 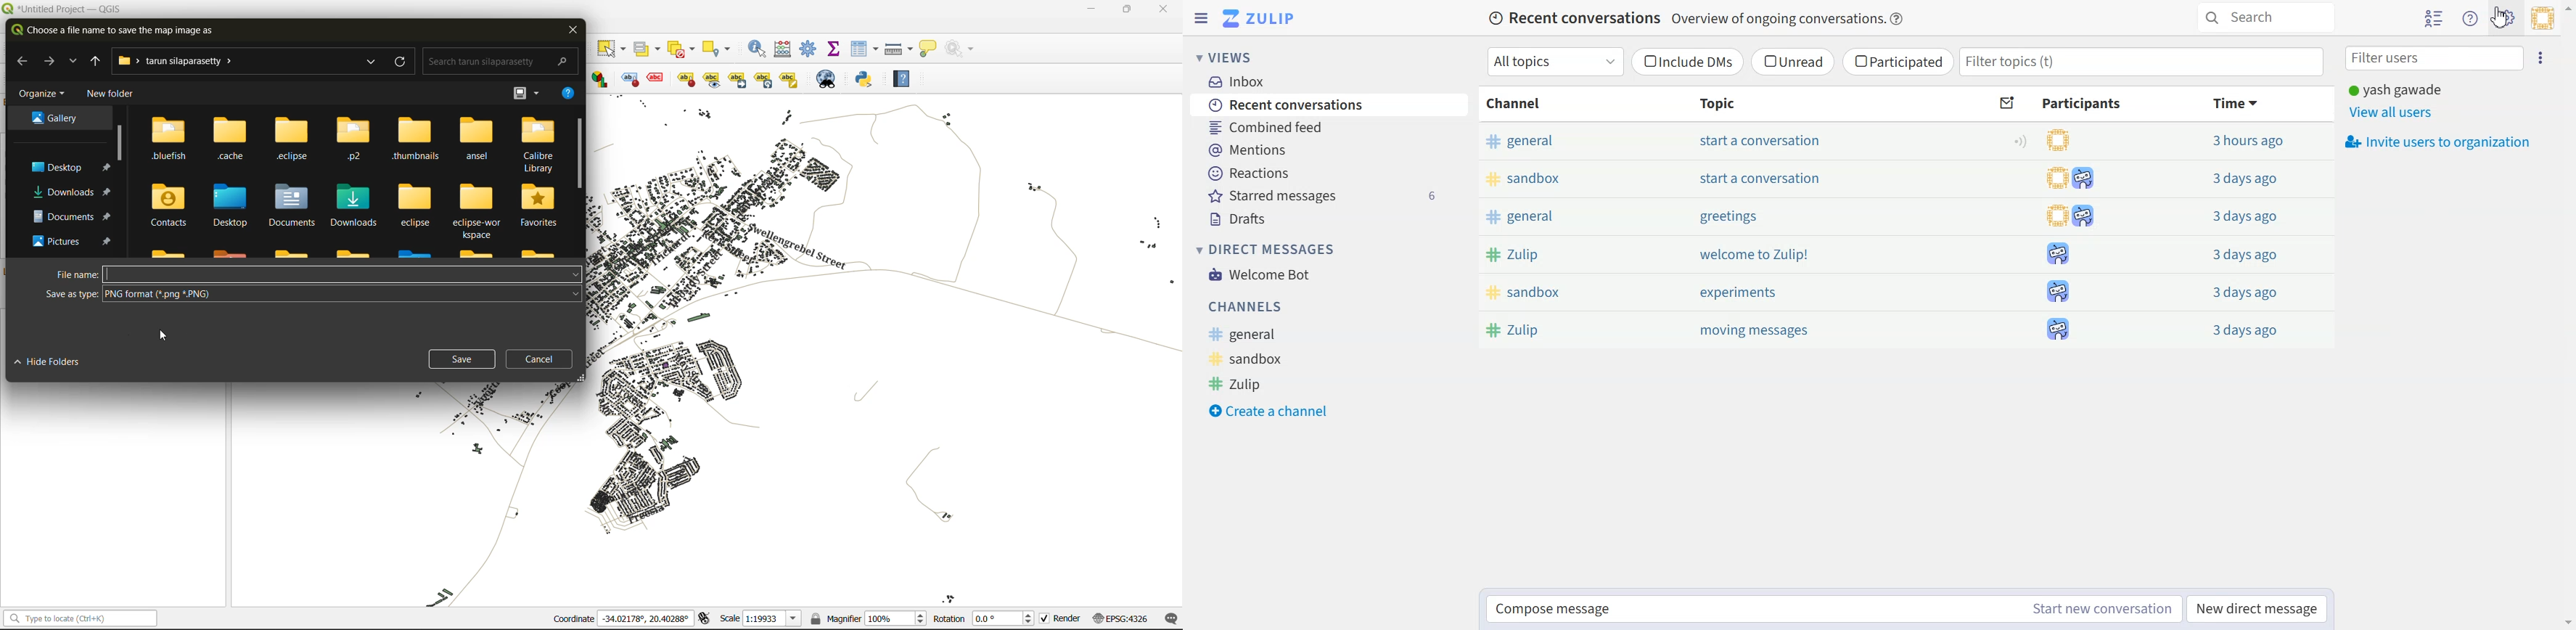 What do you see at coordinates (118, 141) in the screenshot?
I see `vertical scroll bar` at bounding box center [118, 141].